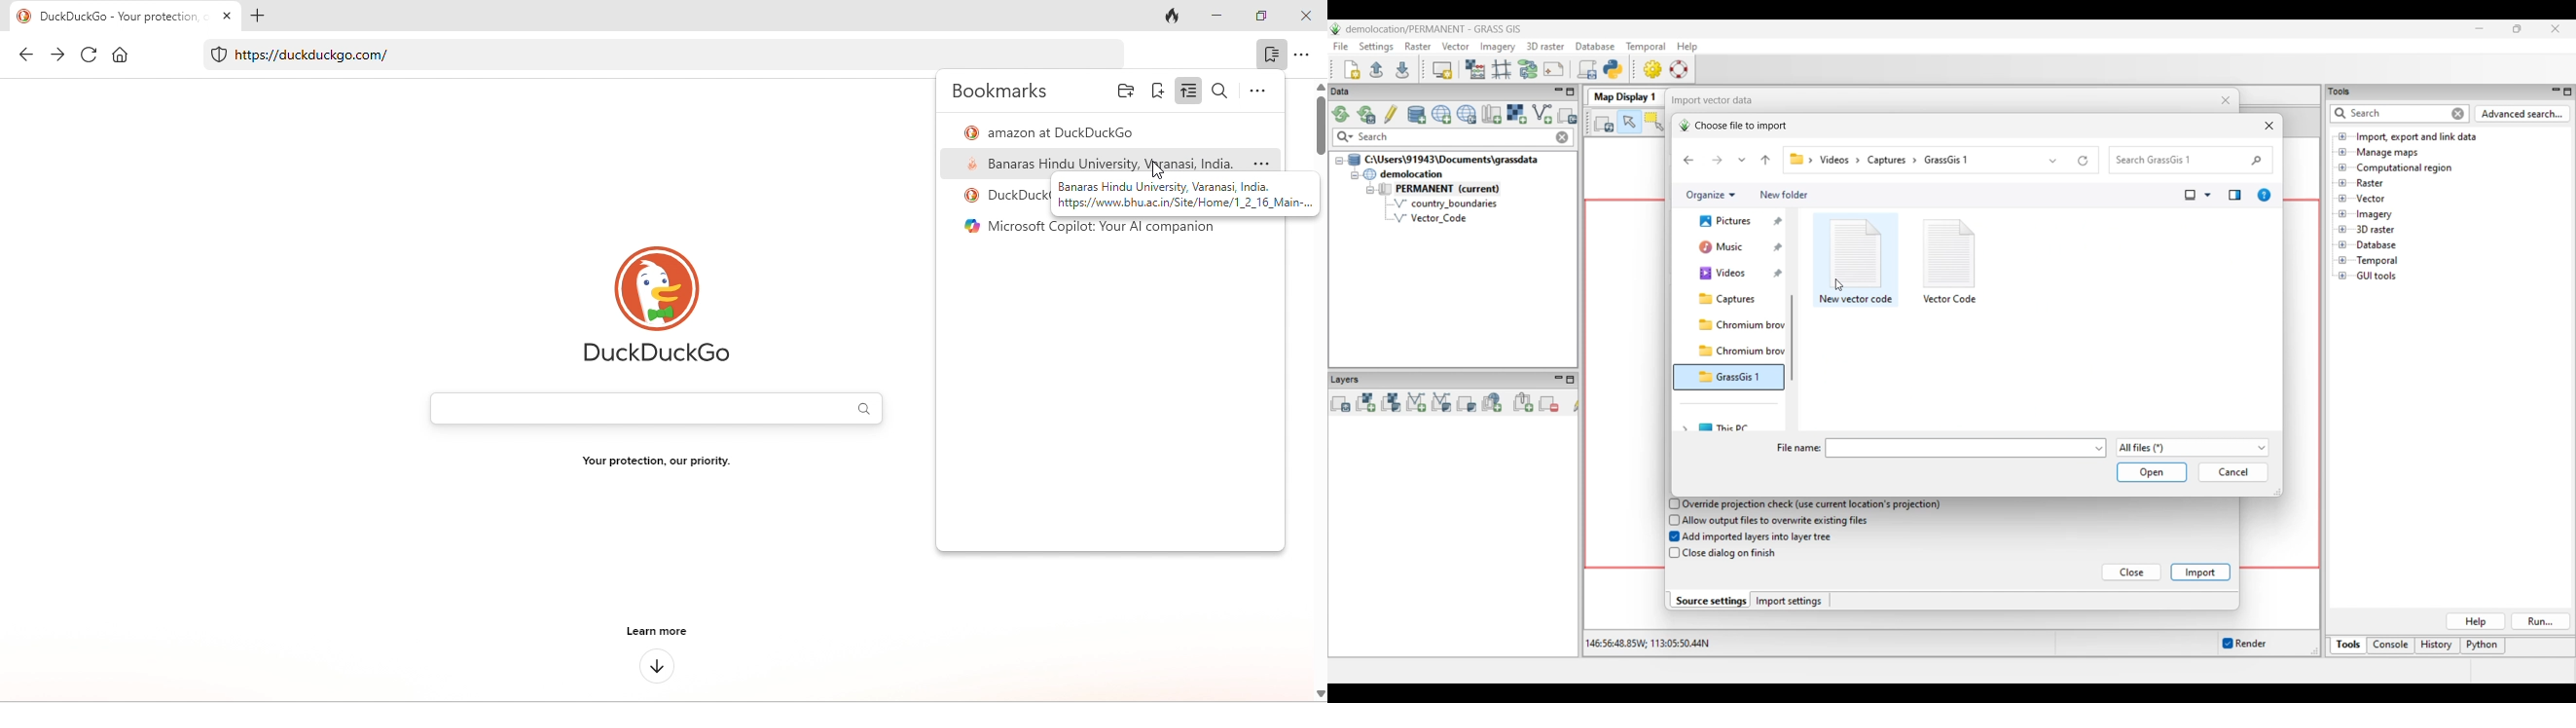  I want to click on add folder, so click(1125, 92).